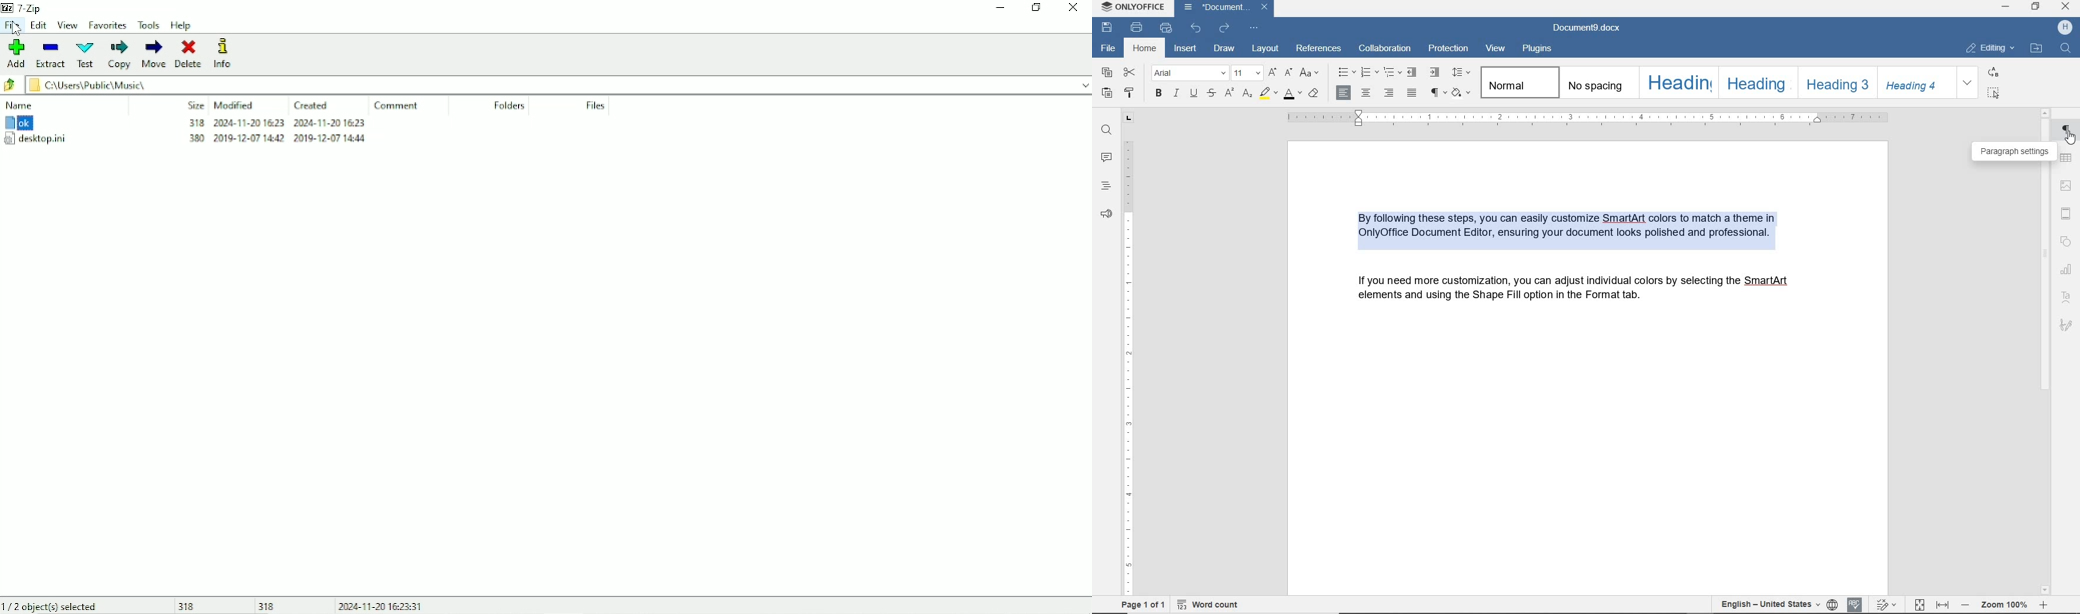  I want to click on feedback & support, so click(1106, 215).